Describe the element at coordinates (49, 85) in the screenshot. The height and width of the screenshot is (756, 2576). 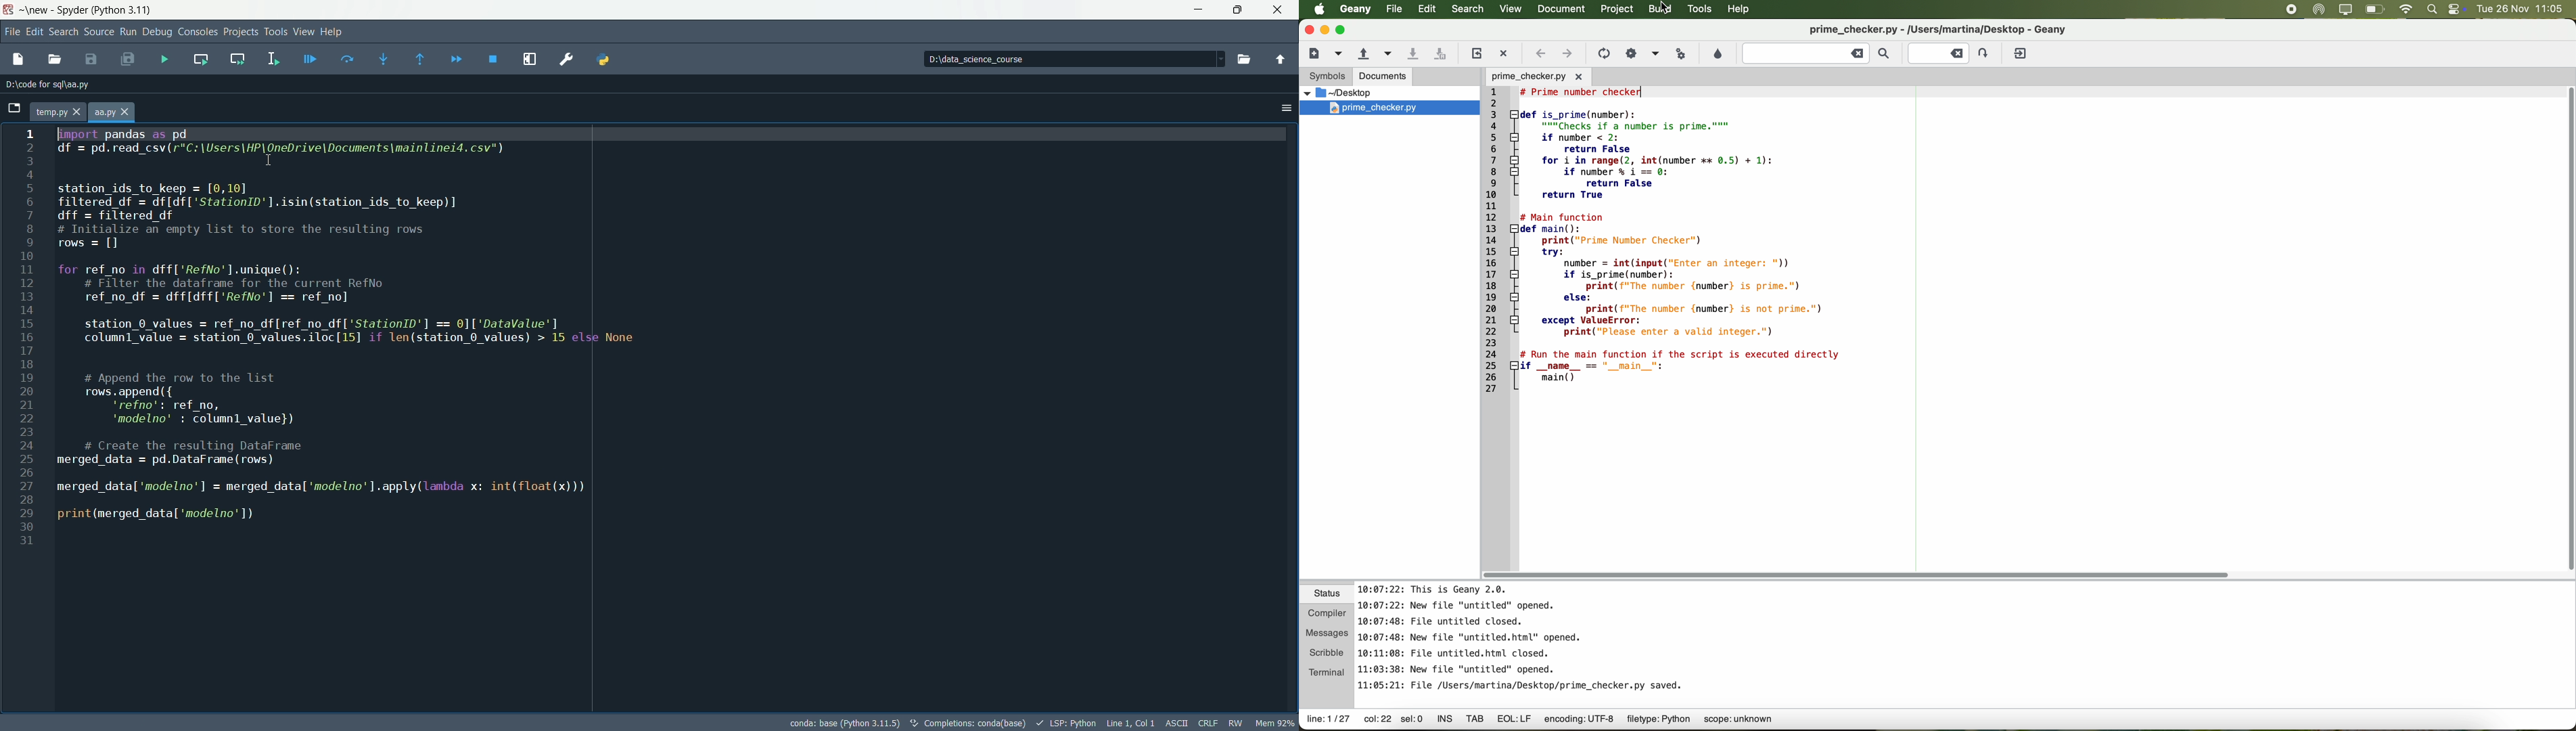
I see `directory` at that location.